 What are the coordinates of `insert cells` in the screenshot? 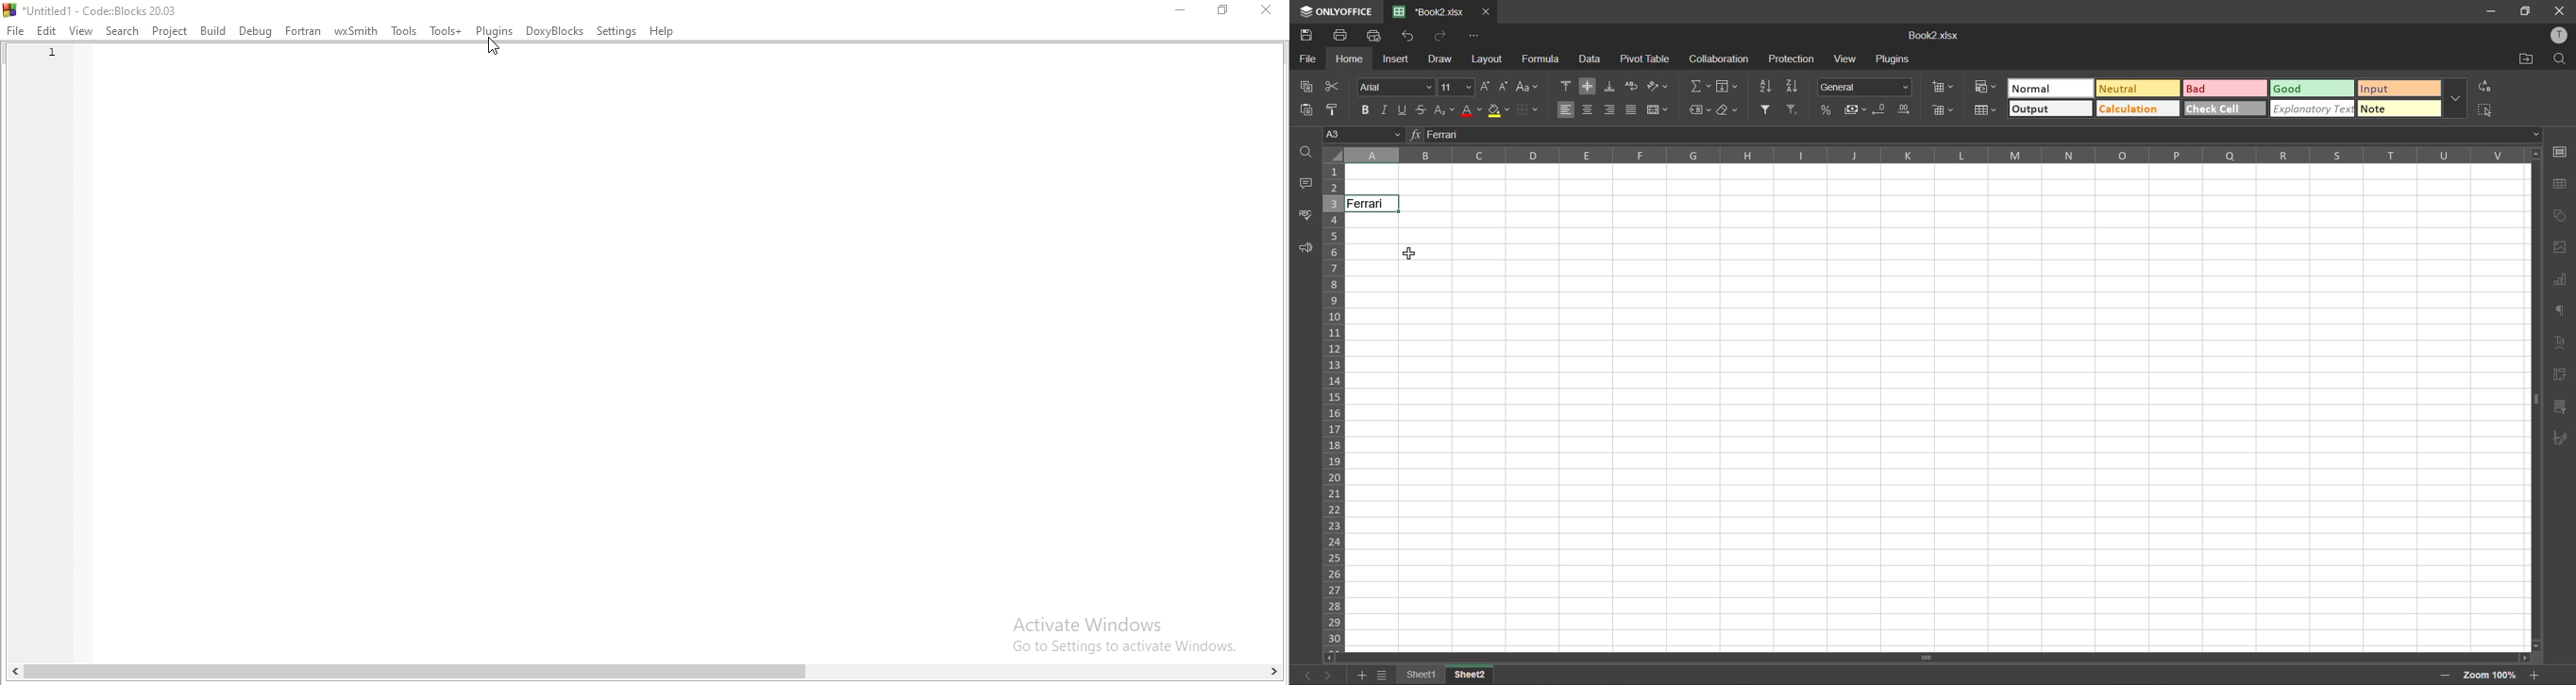 It's located at (1945, 89).